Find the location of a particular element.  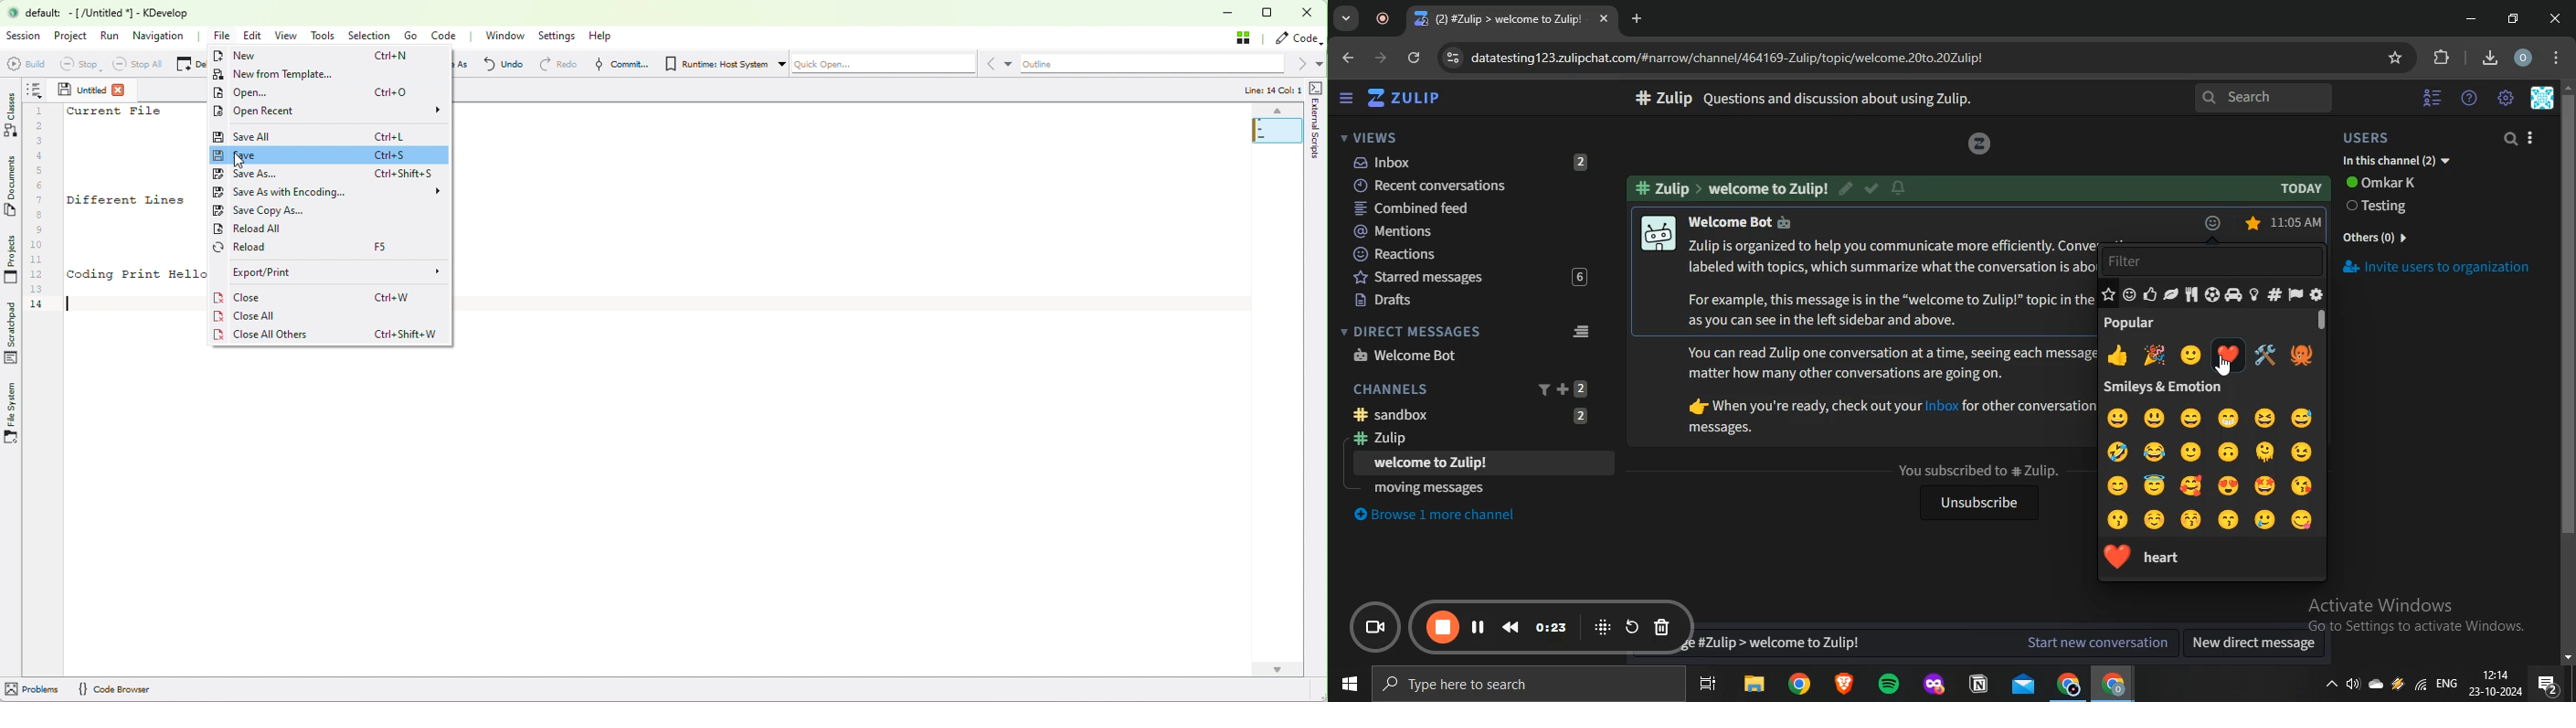

tab is located at coordinates (1501, 19).